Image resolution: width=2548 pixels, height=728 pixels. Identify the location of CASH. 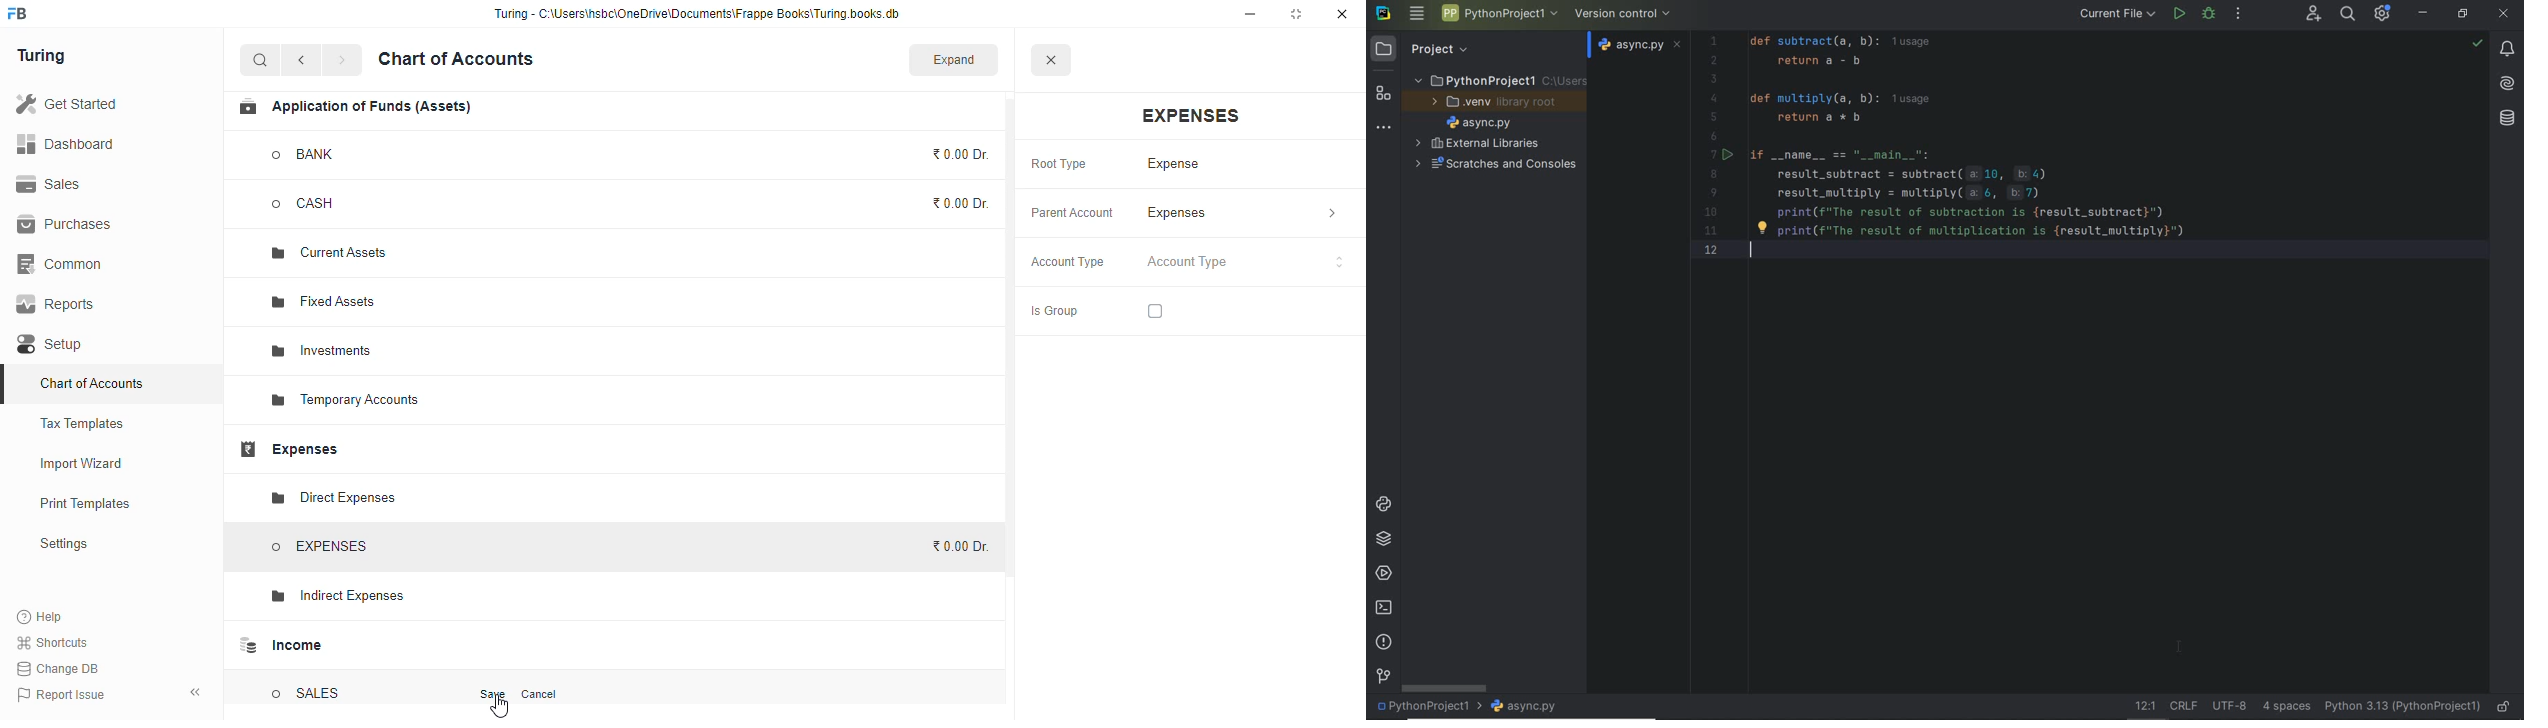
(322, 204).